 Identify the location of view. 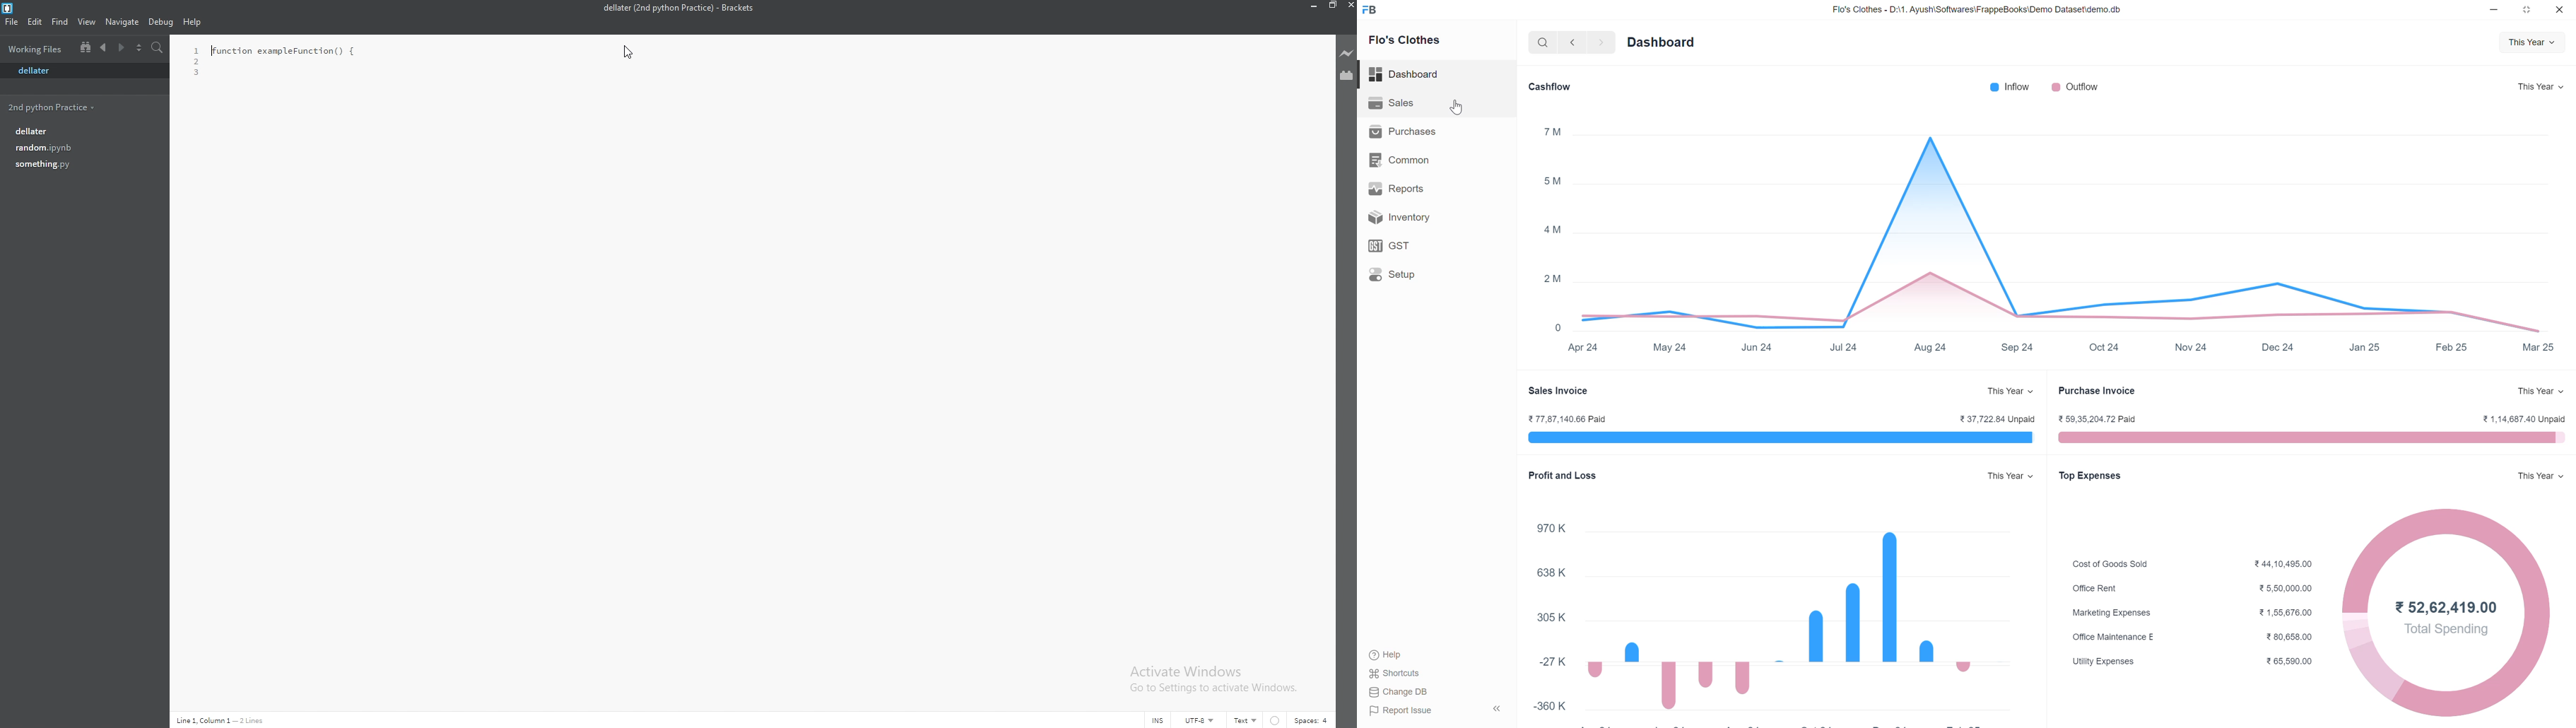
(87, 21).